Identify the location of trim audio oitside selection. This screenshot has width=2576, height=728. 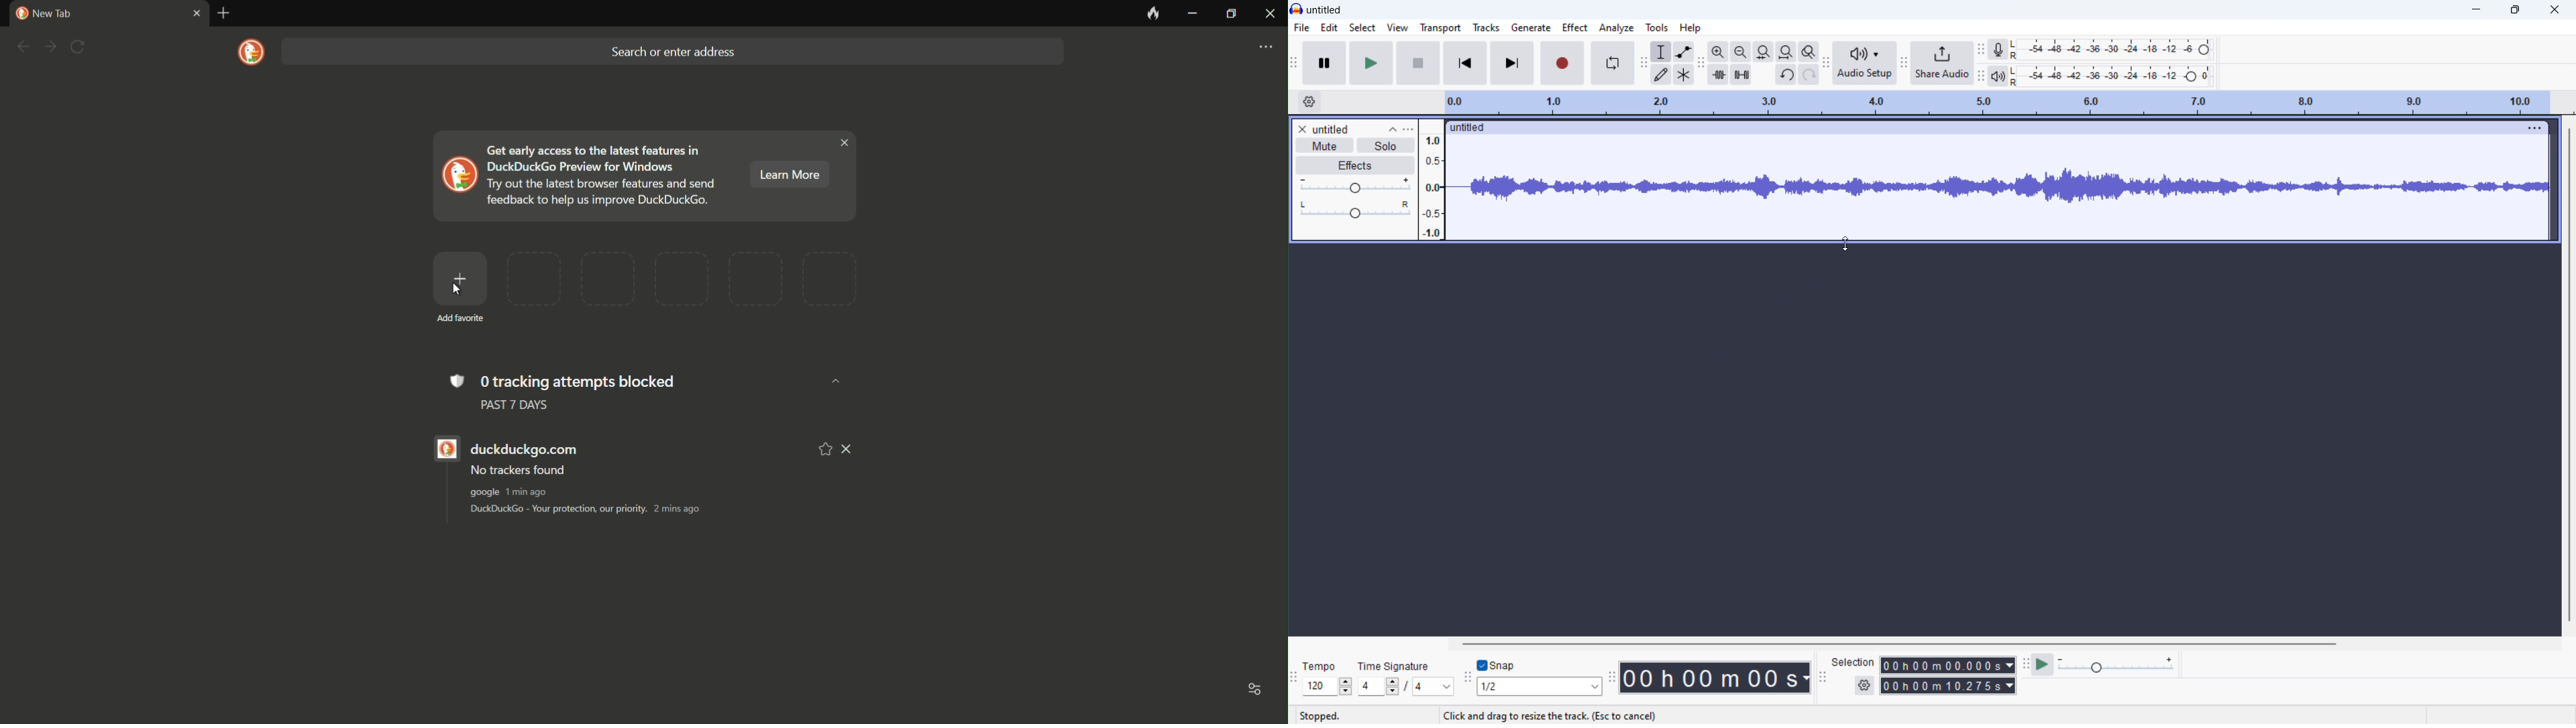
(1719, 74).